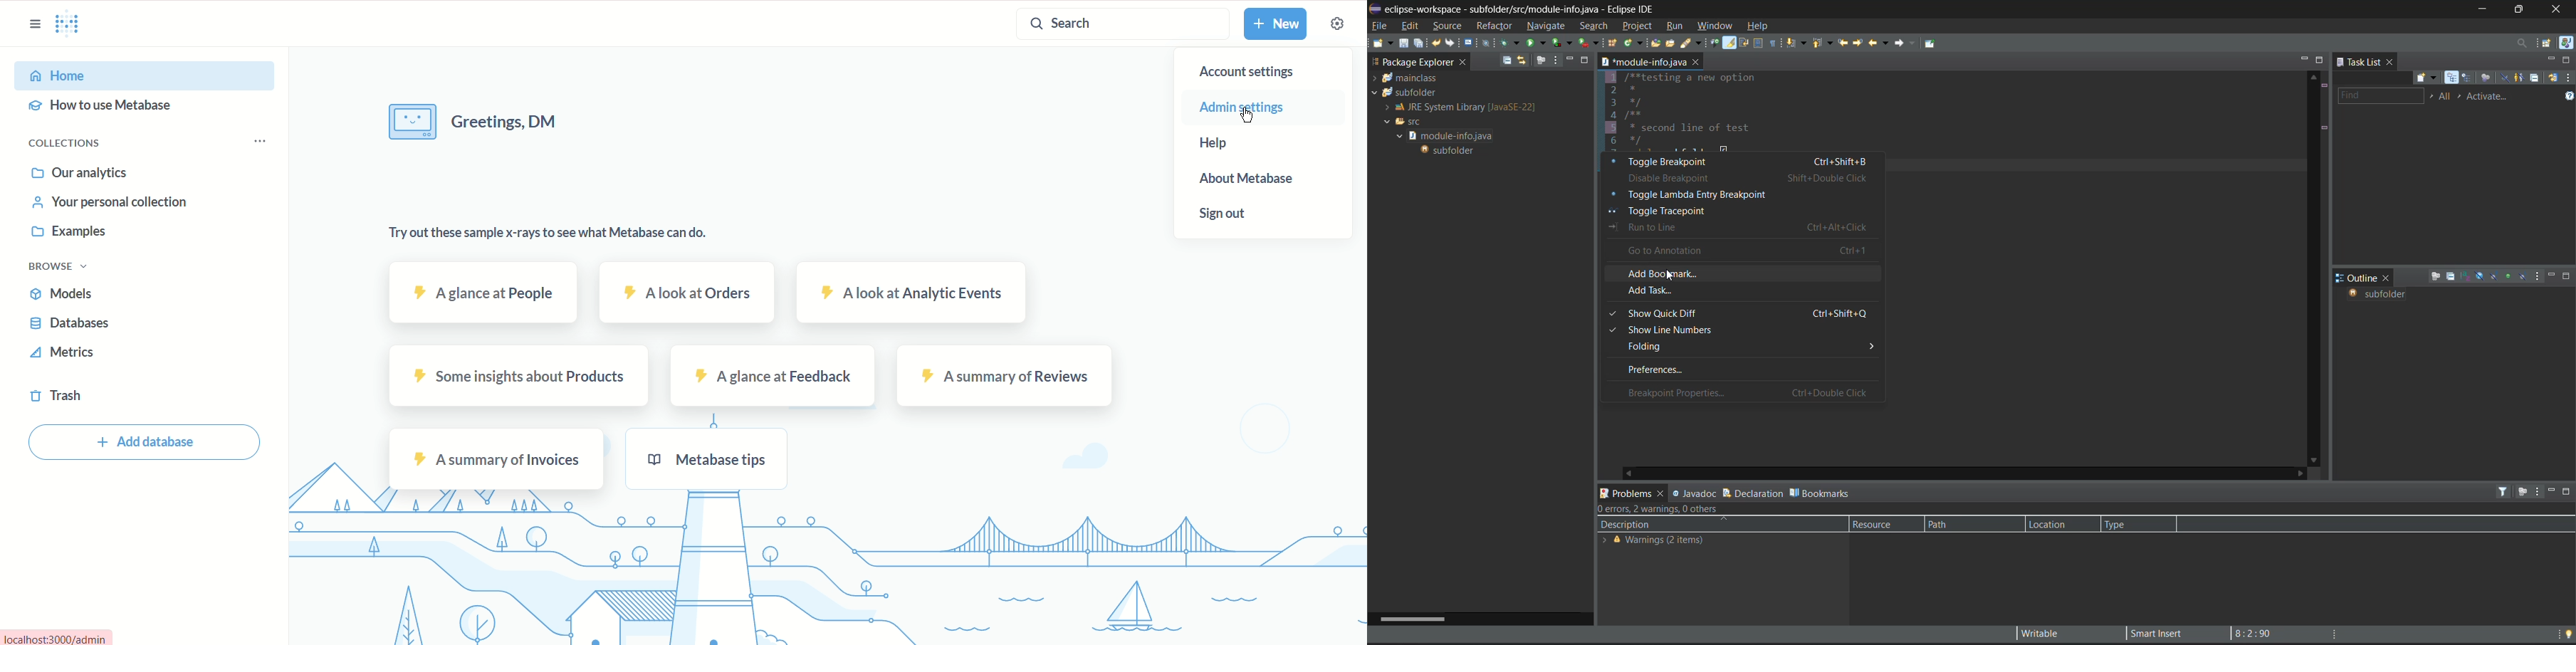 The image size is (2576, 672). What do you see at coordinates (2379, 96) in the screenshot?
I see `find` at bounding box center [2379, 96].